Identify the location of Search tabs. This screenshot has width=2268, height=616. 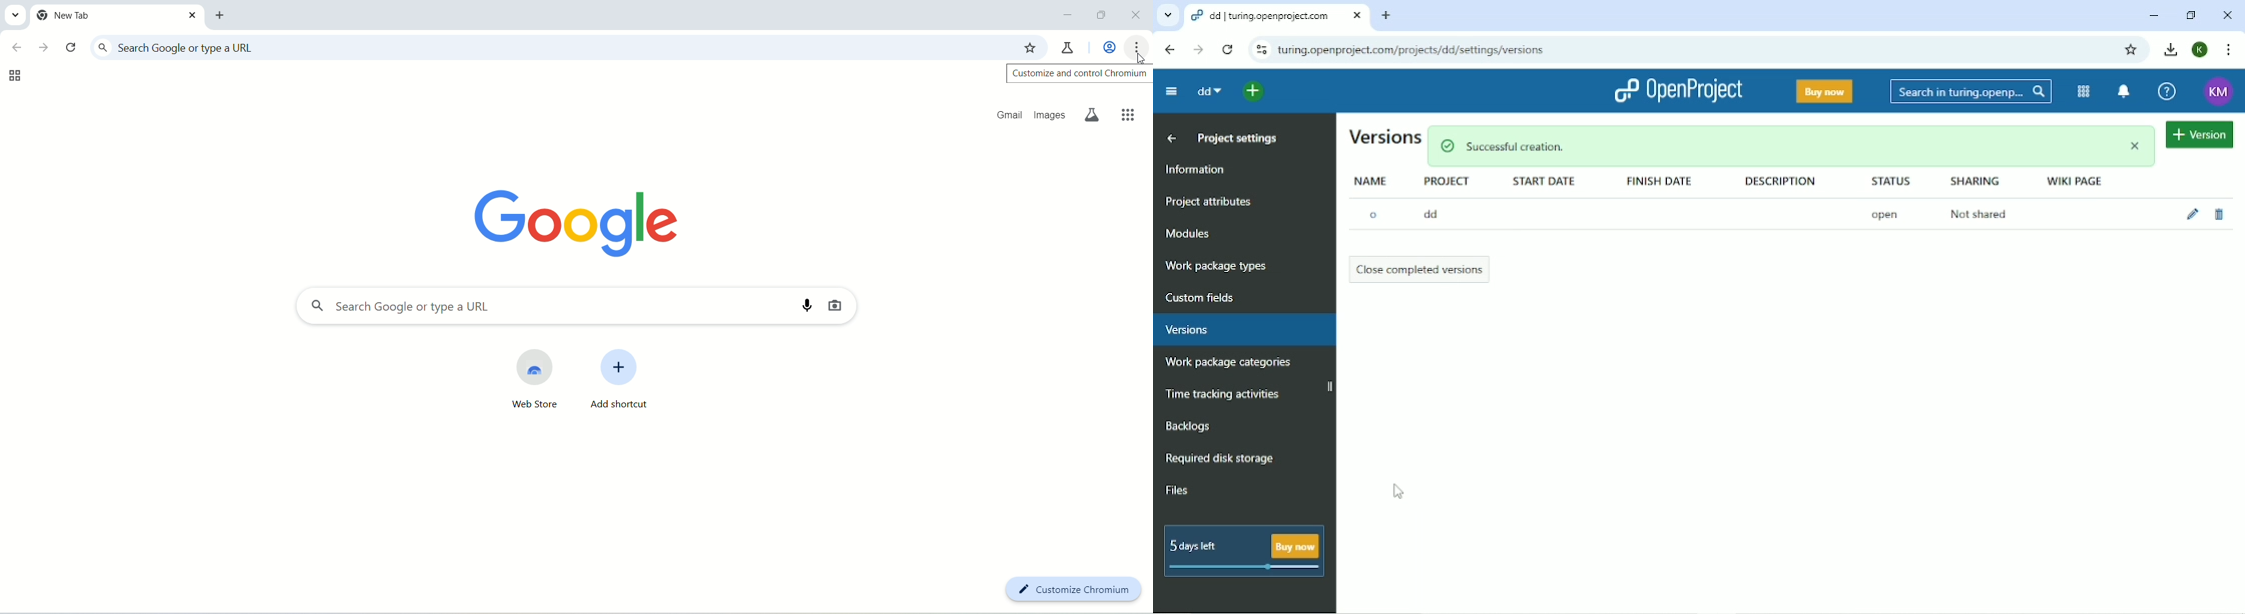
(1167, 14).